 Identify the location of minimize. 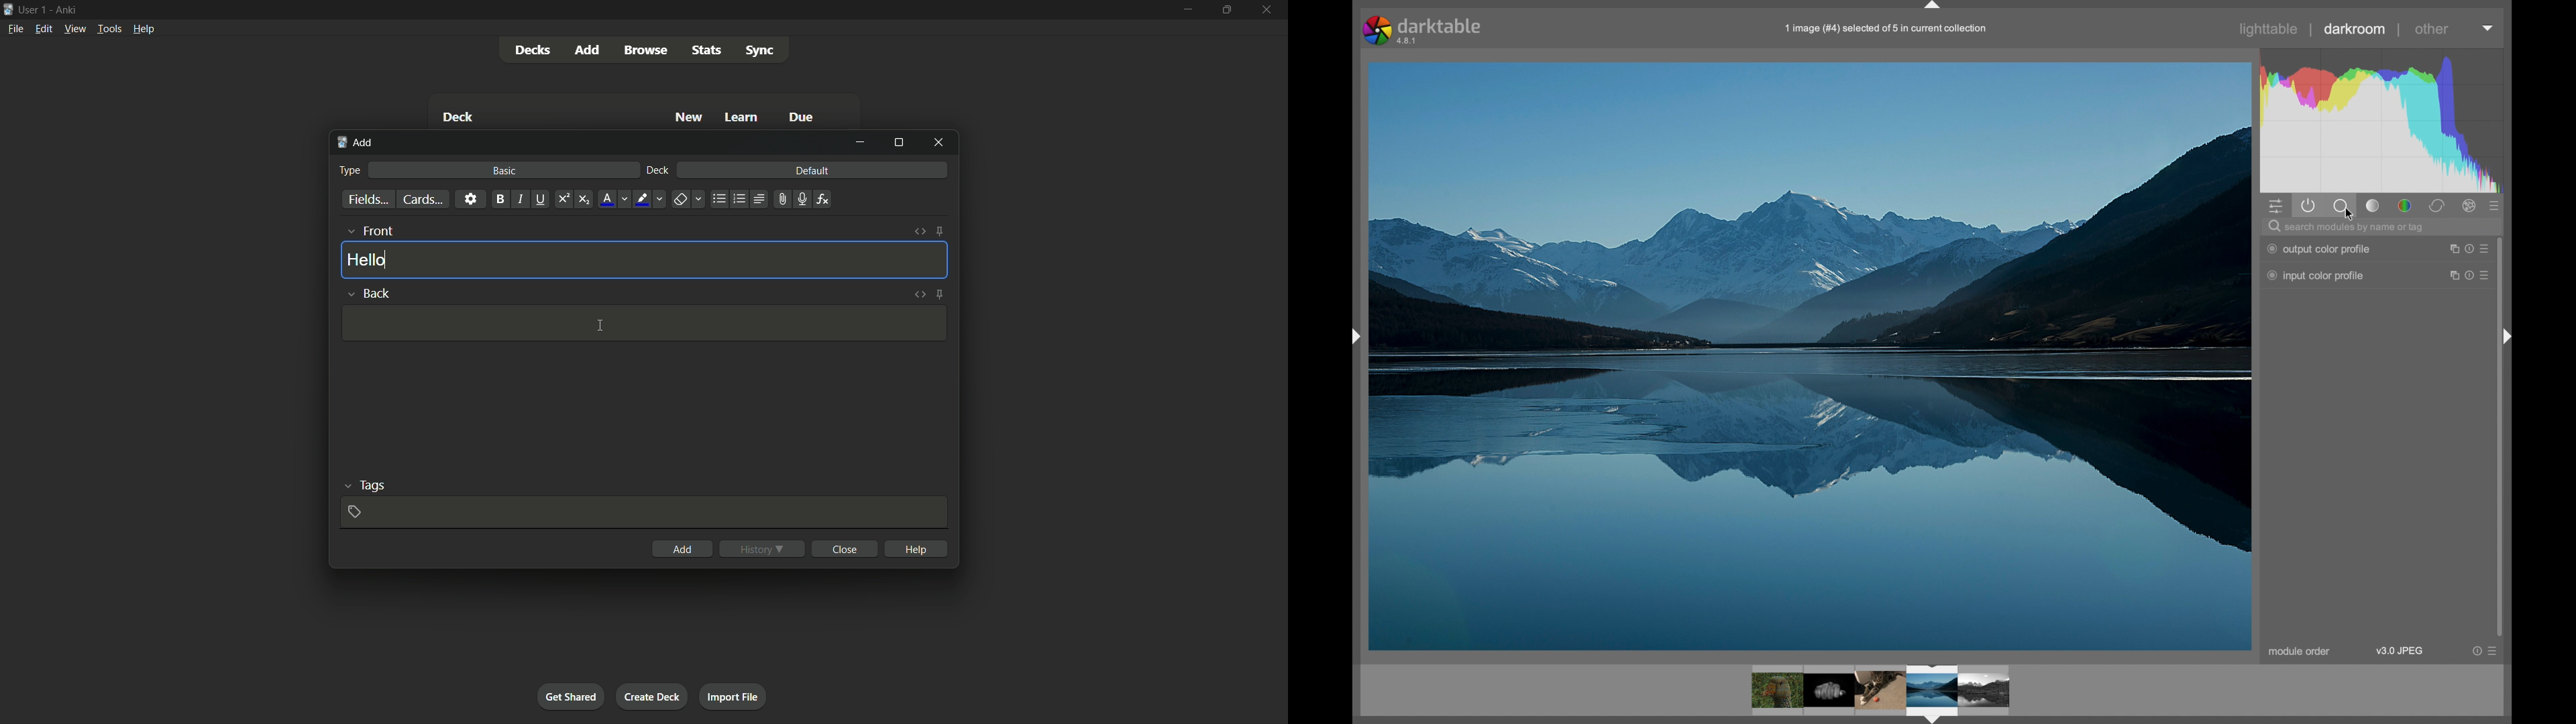
(1187, 10).